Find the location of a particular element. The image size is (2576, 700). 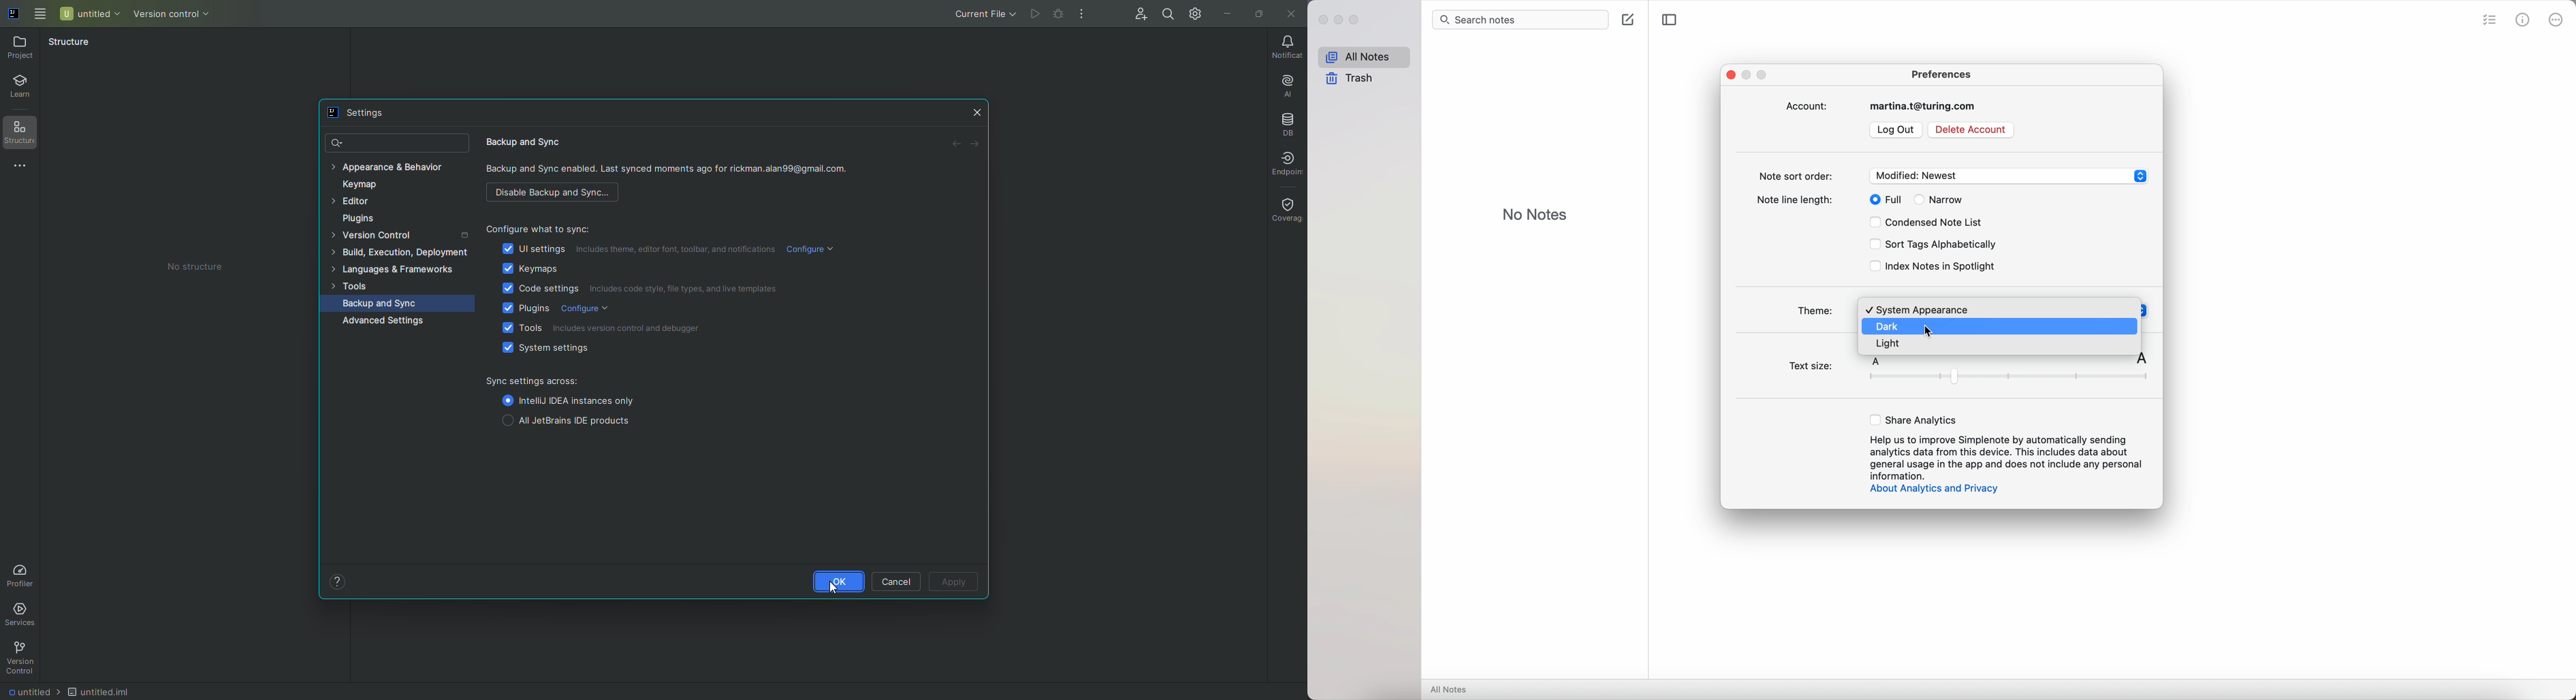

Notifications is located at coordinates (1282, 46).